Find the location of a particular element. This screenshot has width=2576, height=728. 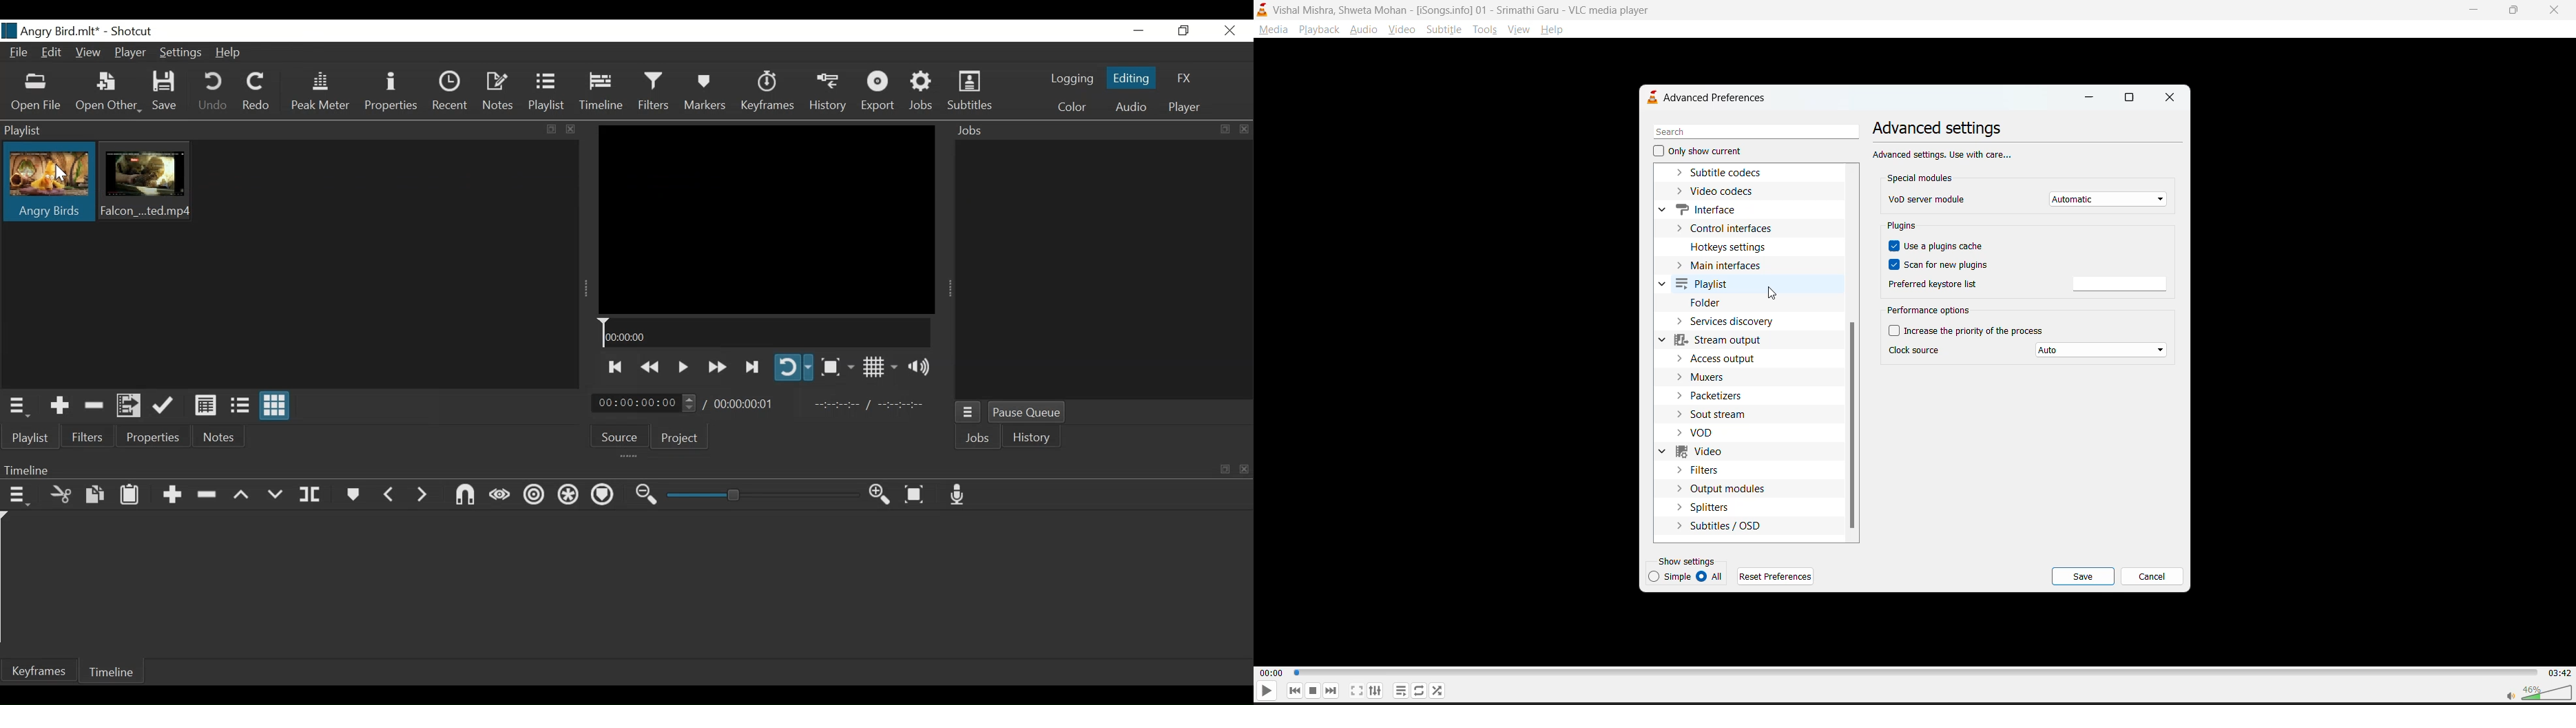

performance options is located at coordinates (1929, 311).